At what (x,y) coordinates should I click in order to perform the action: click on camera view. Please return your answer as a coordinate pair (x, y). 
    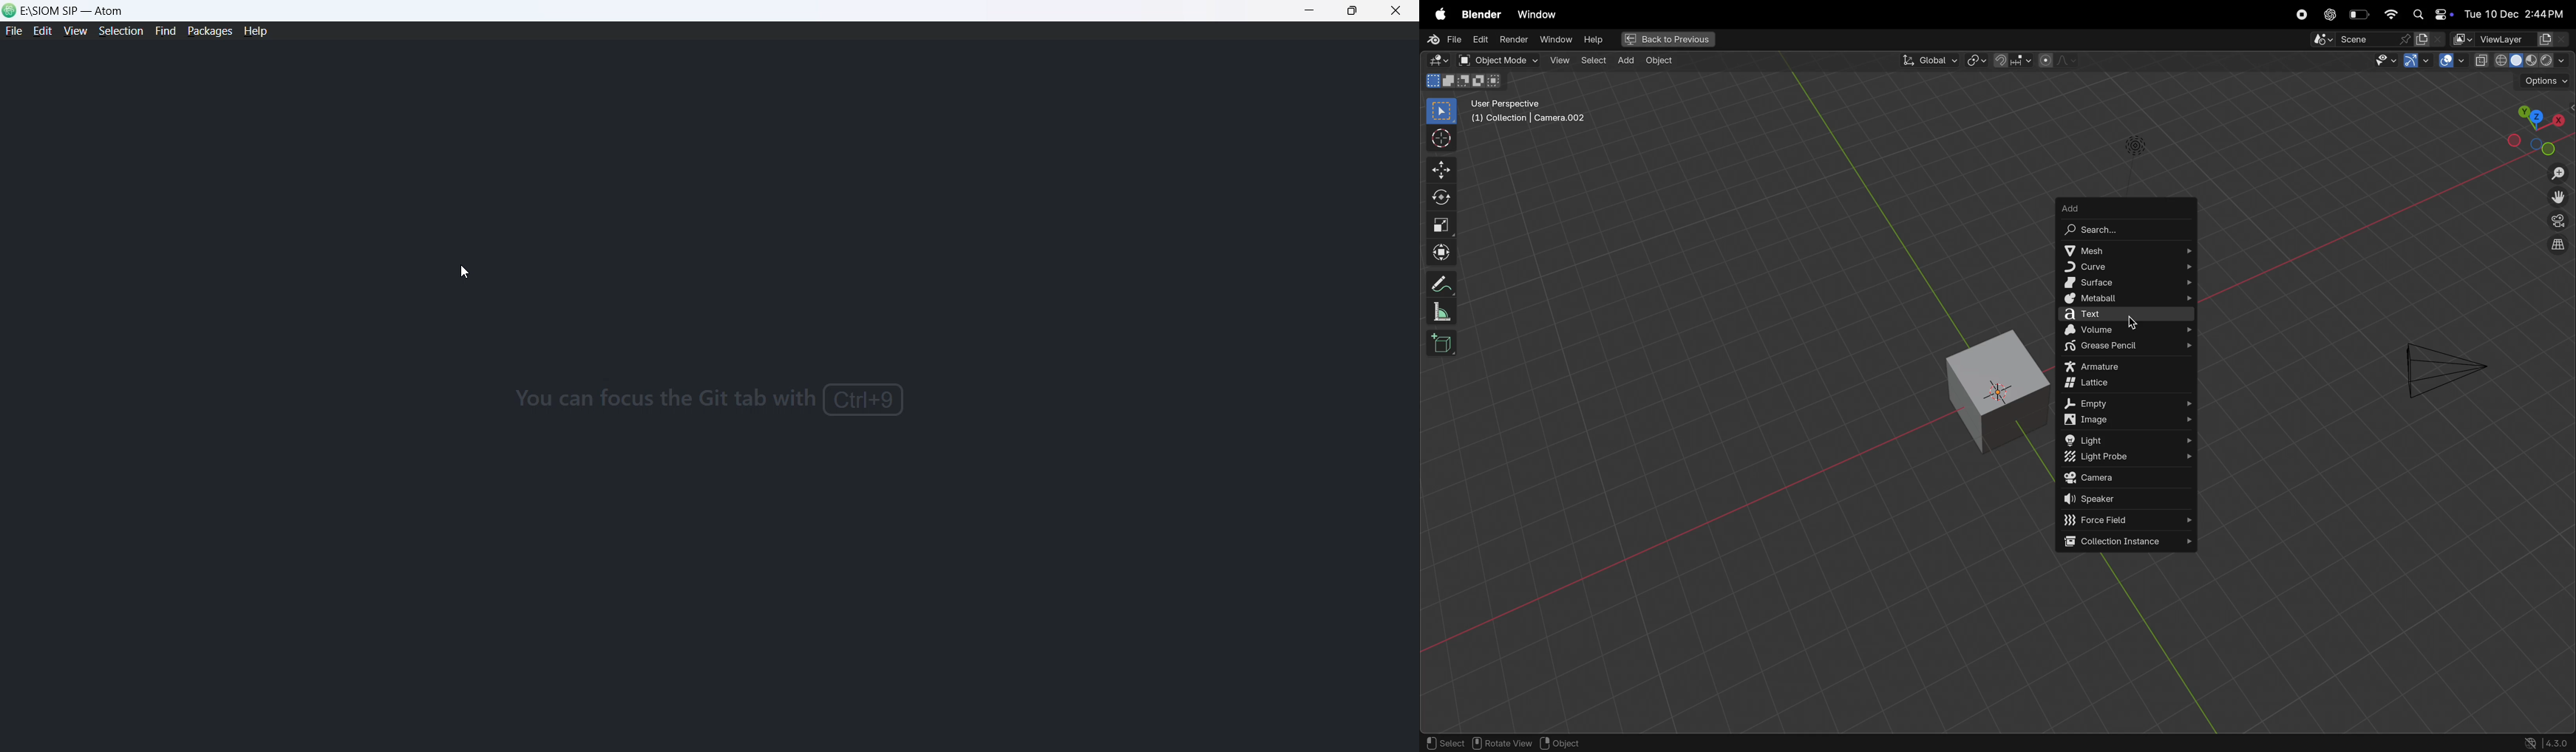
    Looking at the image, I should click on (2557, 224).